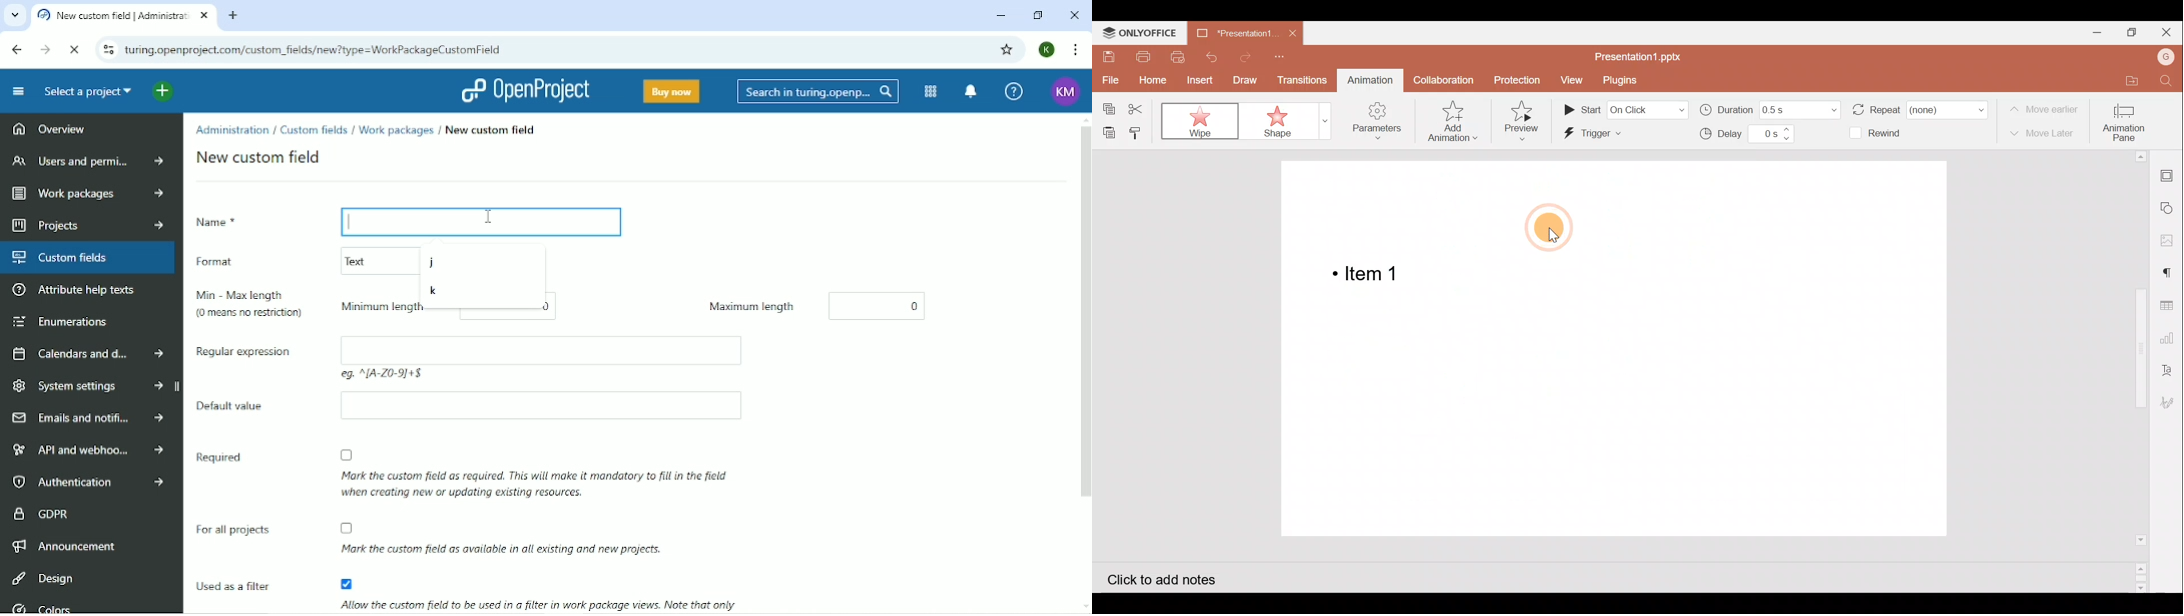 This screenshot has width=2184, height=616. Describe the element at coordinates (1106, 79) in the screenshot. I see `File` at that location.